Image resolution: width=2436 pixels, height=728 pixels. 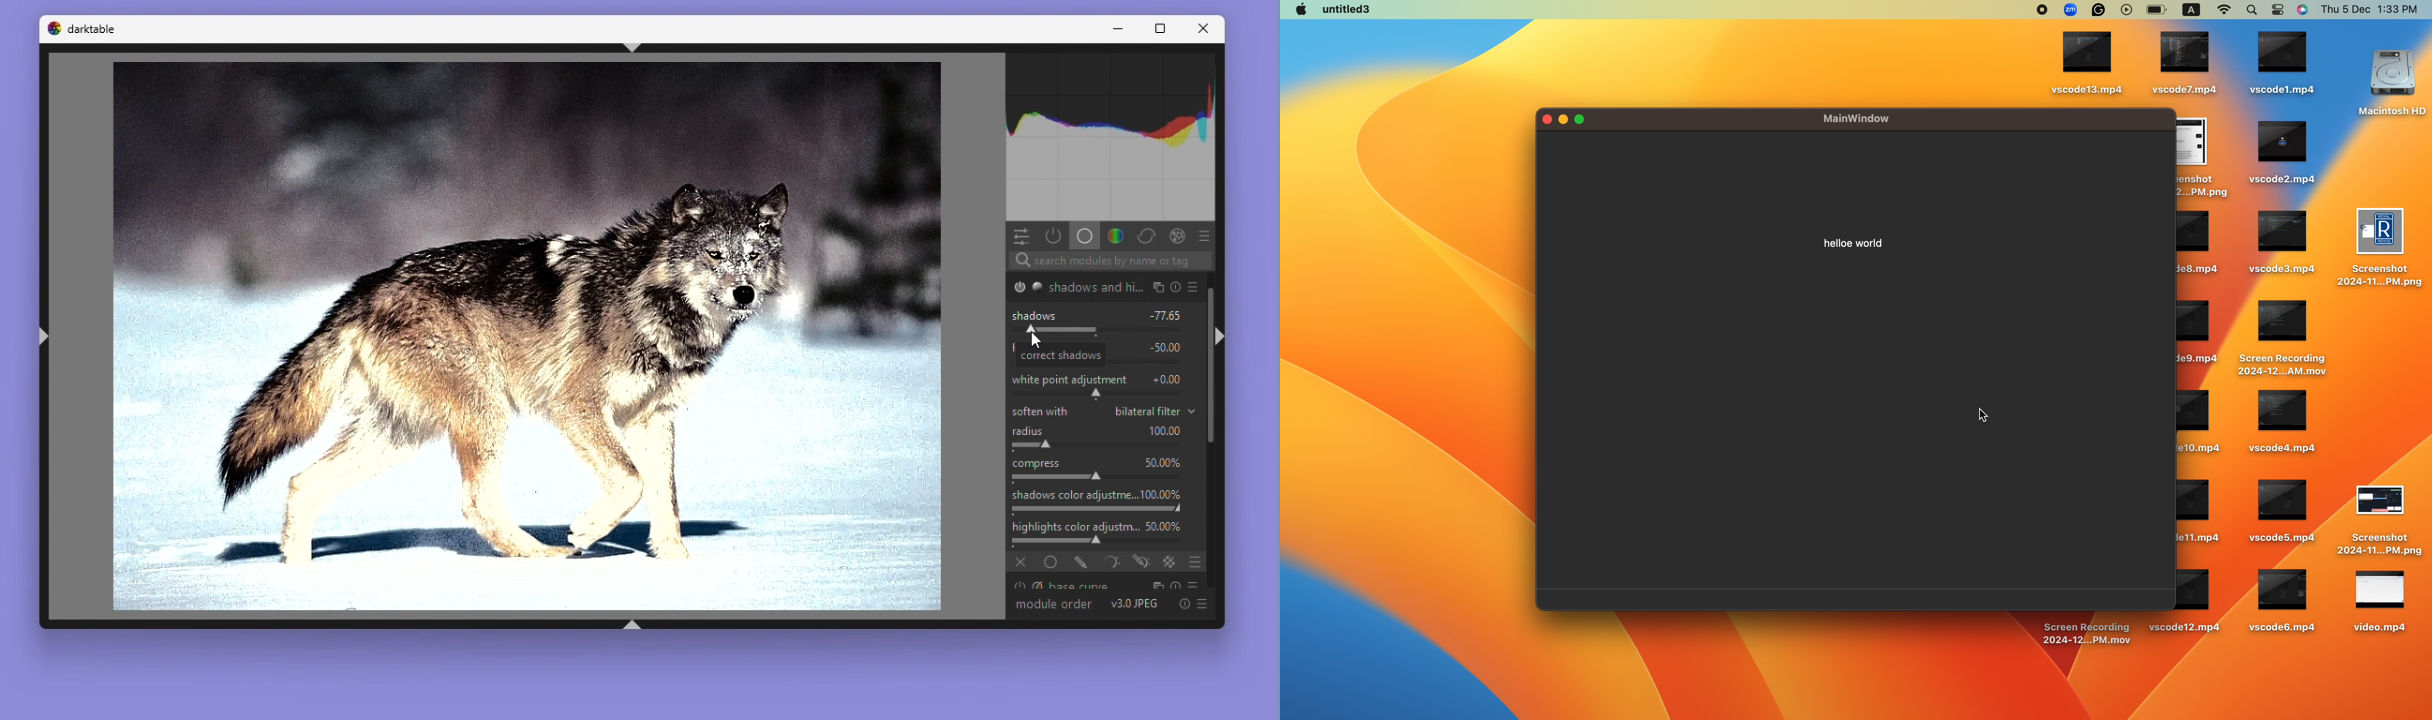 What do you see at coordinates (41, 340) in the screenshot?
I see `shift+ctrl+l` at bounding box center [41, 340].